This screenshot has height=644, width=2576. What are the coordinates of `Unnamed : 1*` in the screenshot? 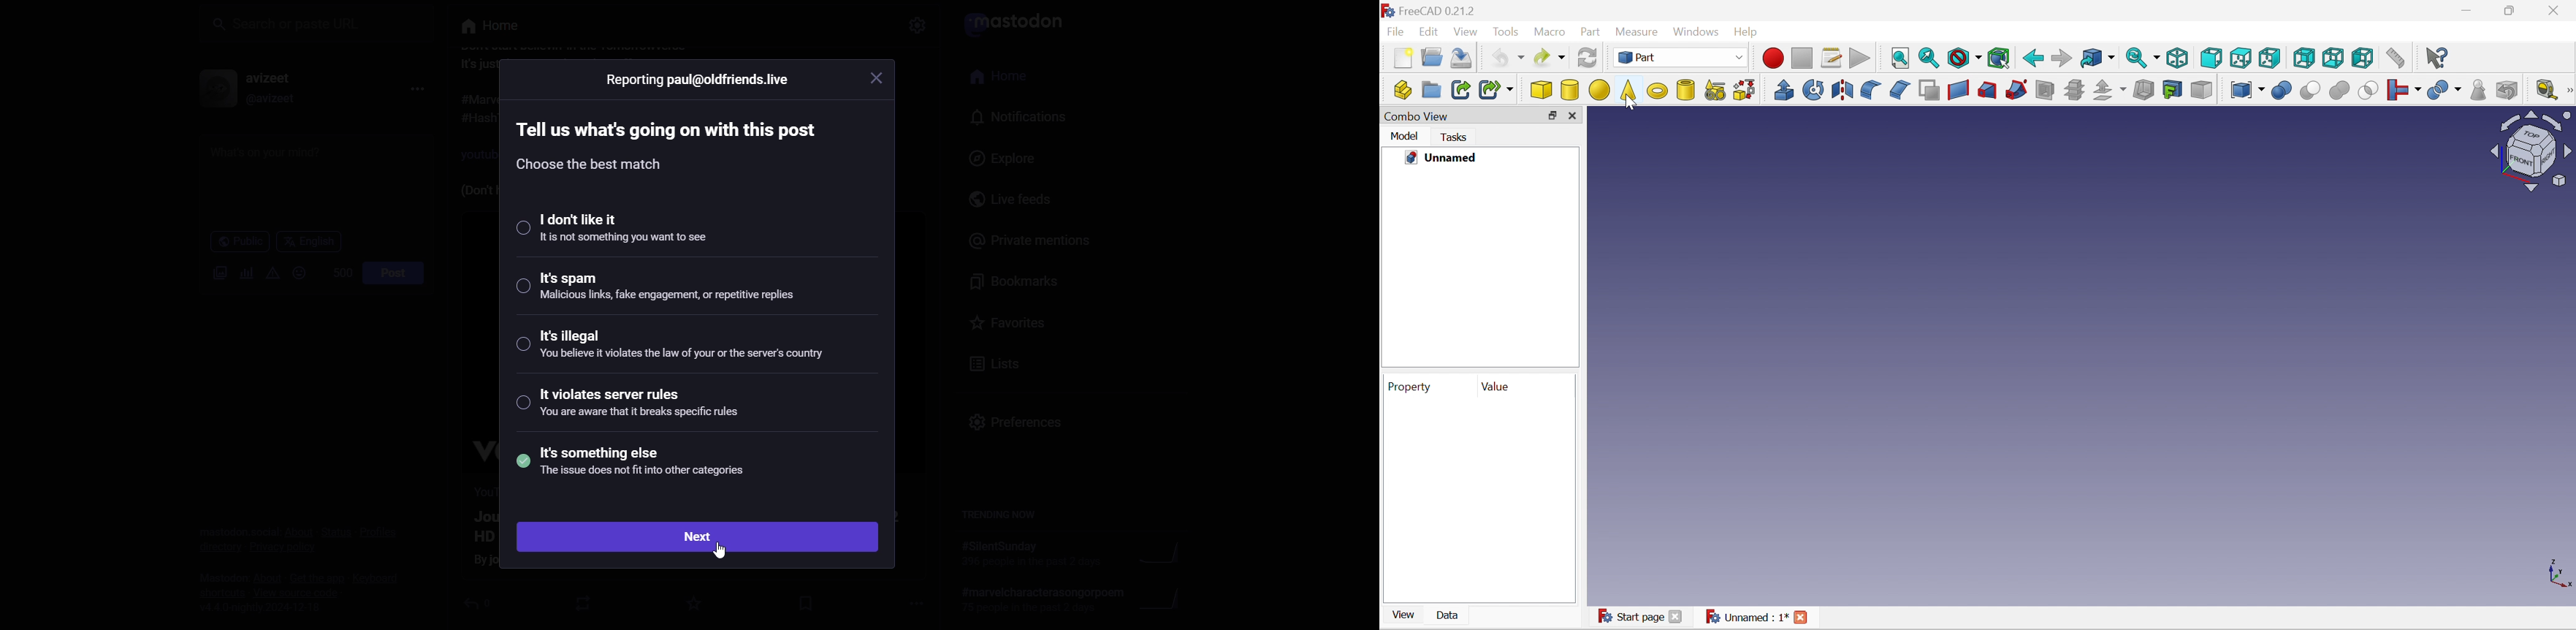 It's located at (1758, 616).